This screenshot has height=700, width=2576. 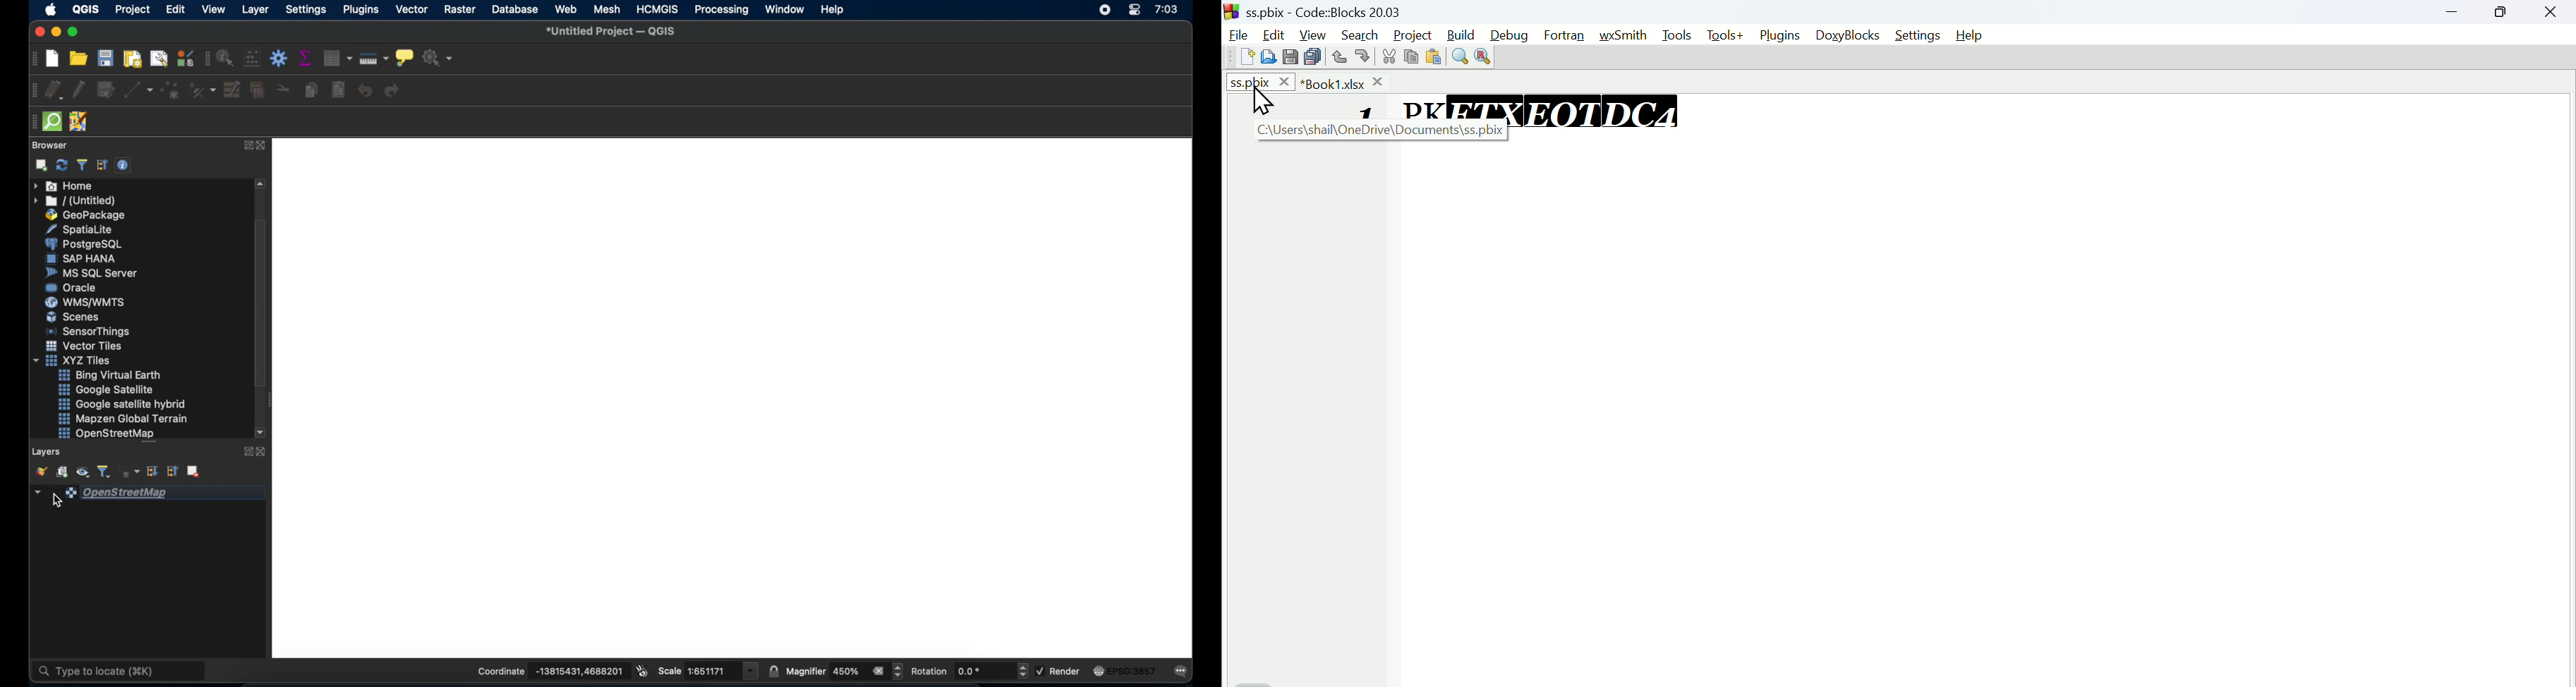 I want to click on Paste, so click(x=1313, y=56).